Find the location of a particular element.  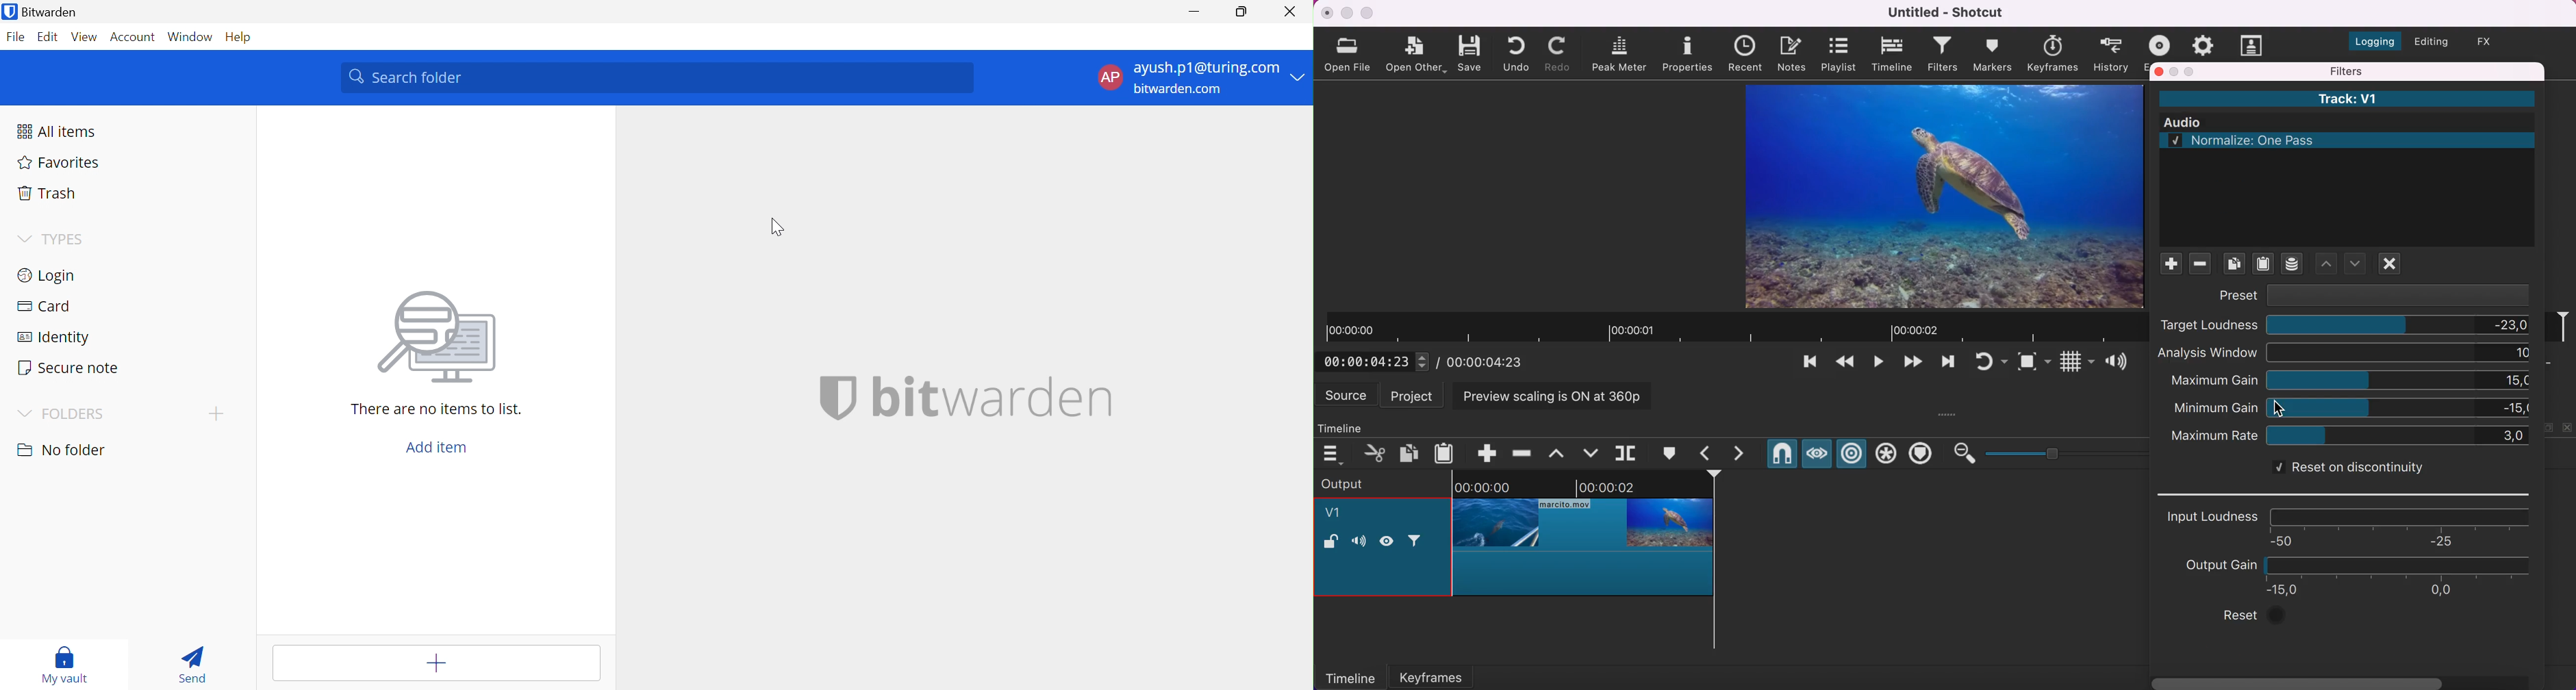

Window is located at coordinates (191, 37).